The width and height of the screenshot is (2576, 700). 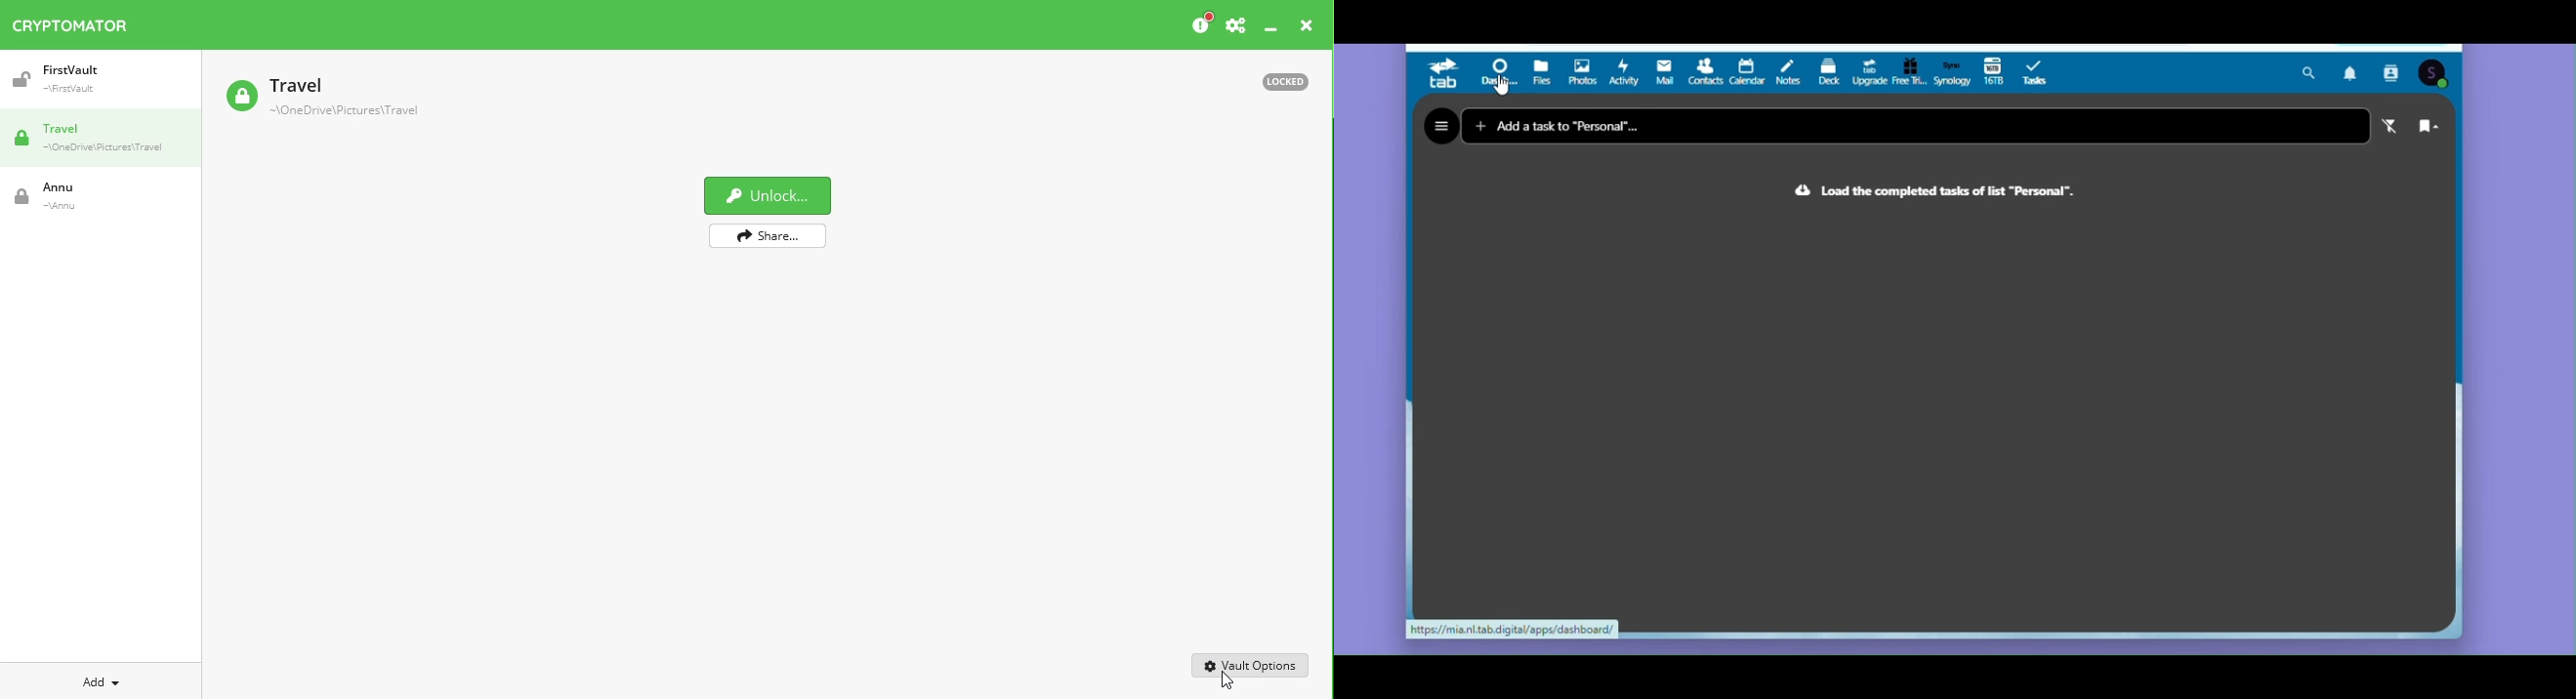 I want to click on Locked, so click(x=1276, y=80).